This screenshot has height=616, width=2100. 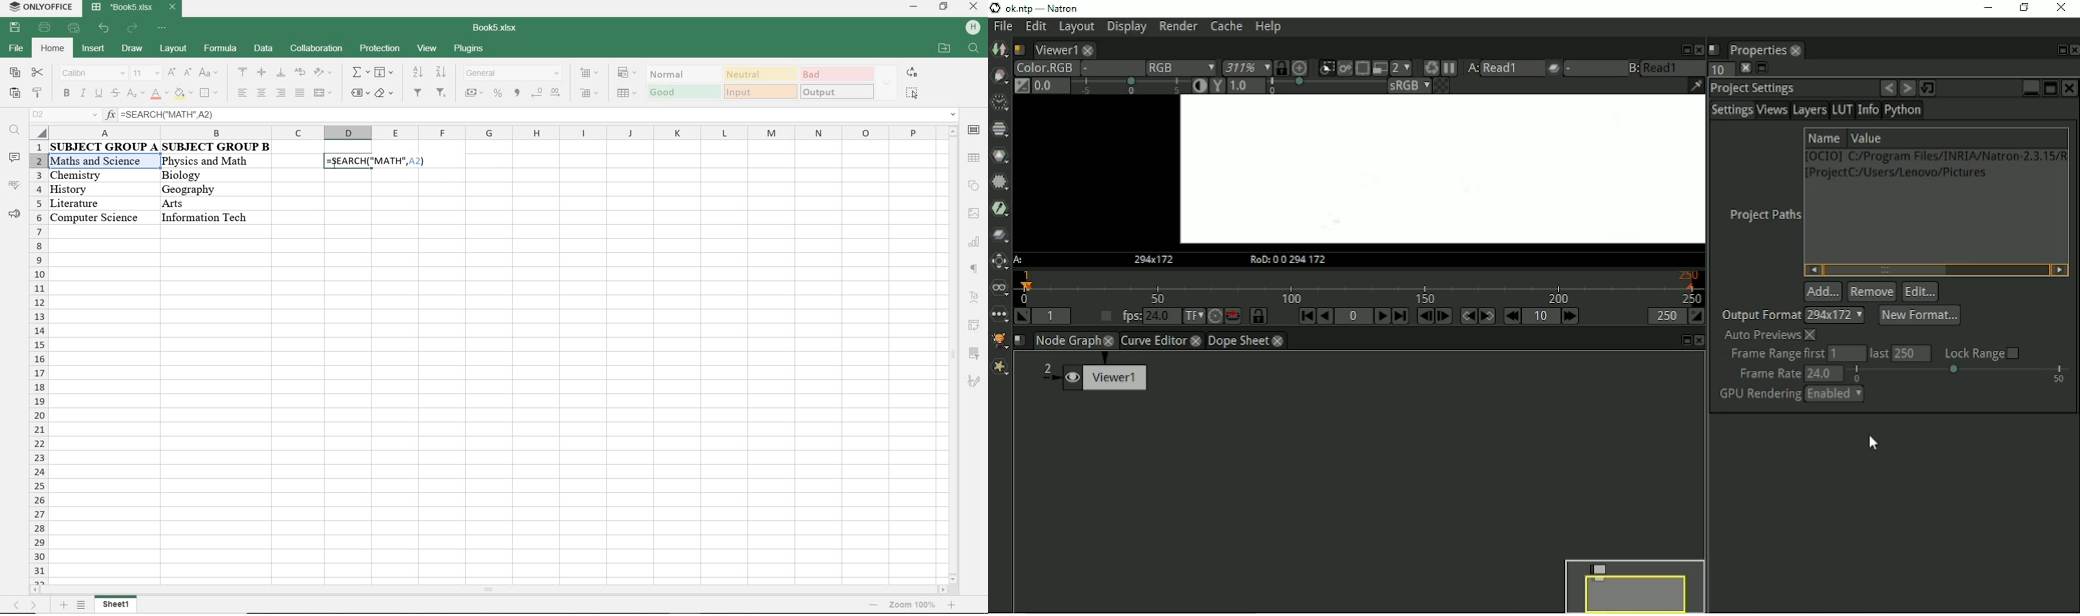 I want to click on draw, so click(x=132, y=48).